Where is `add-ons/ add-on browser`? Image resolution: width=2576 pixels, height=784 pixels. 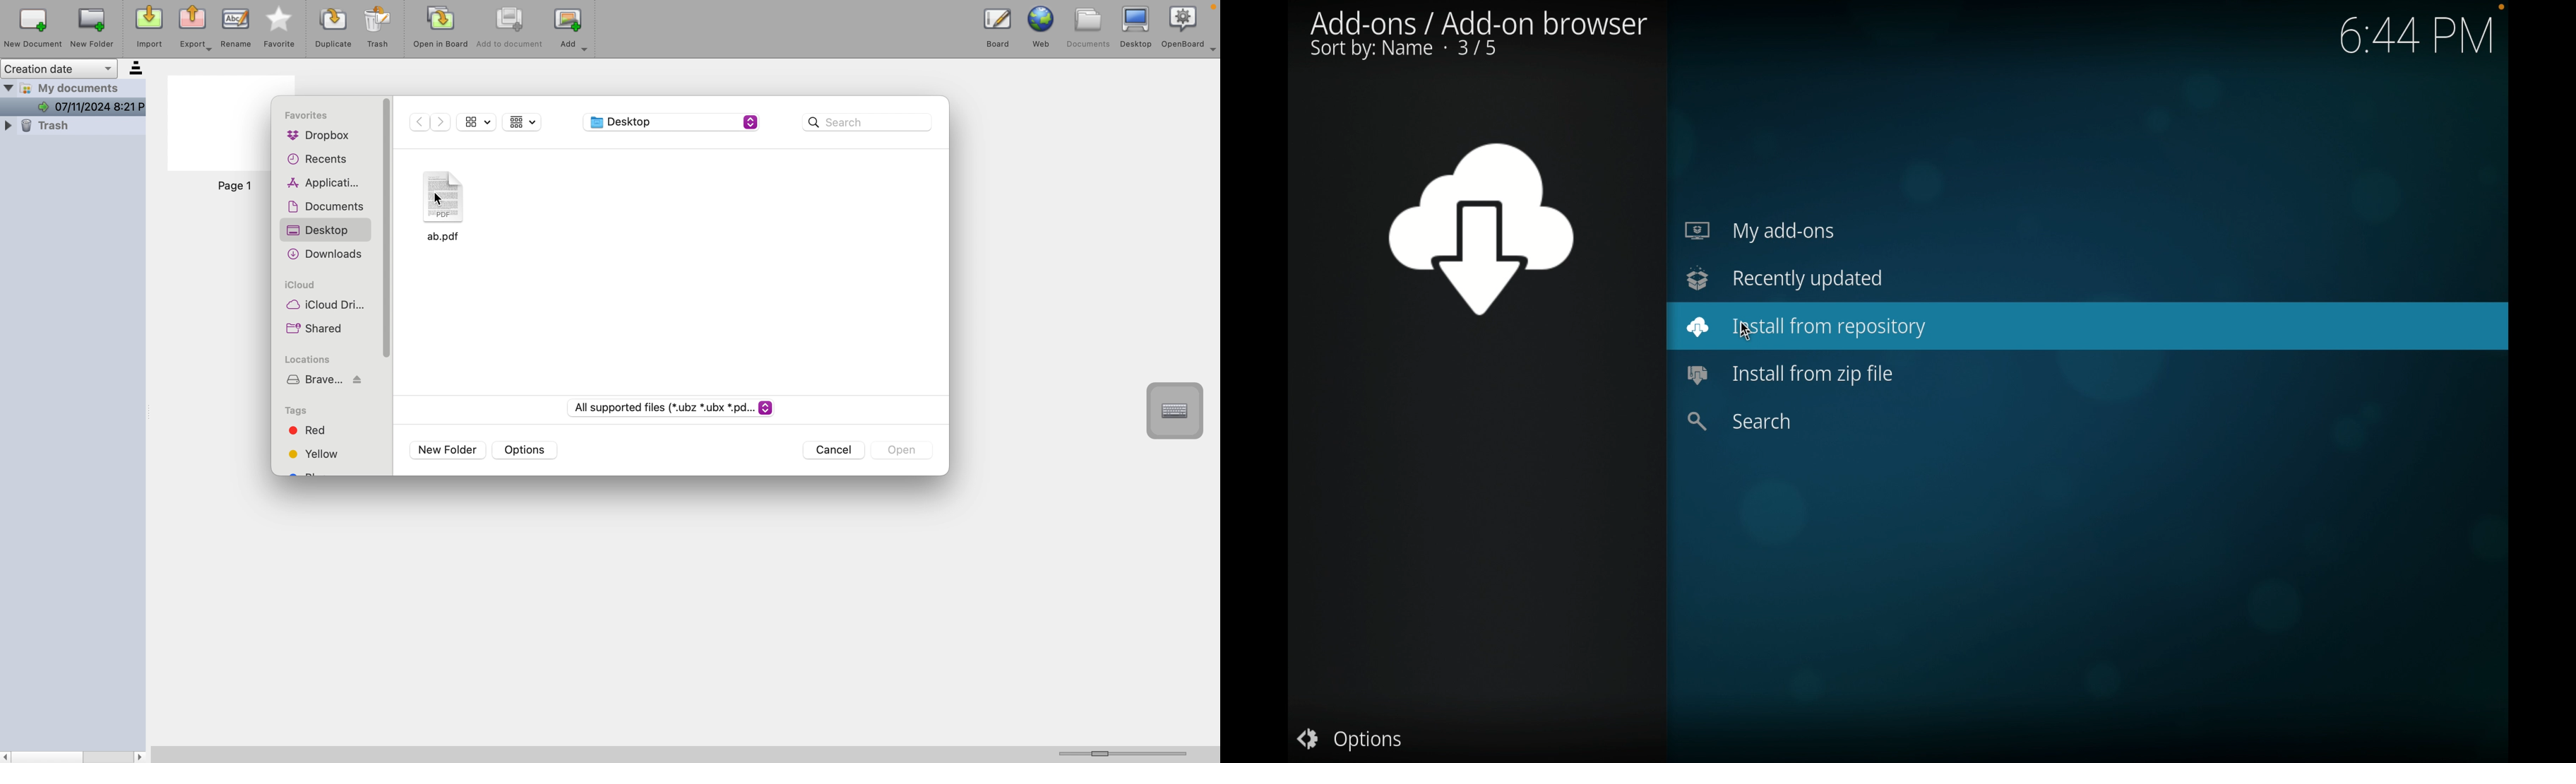
add-ons/ add-on browser is located at coordinates (1479, 36).